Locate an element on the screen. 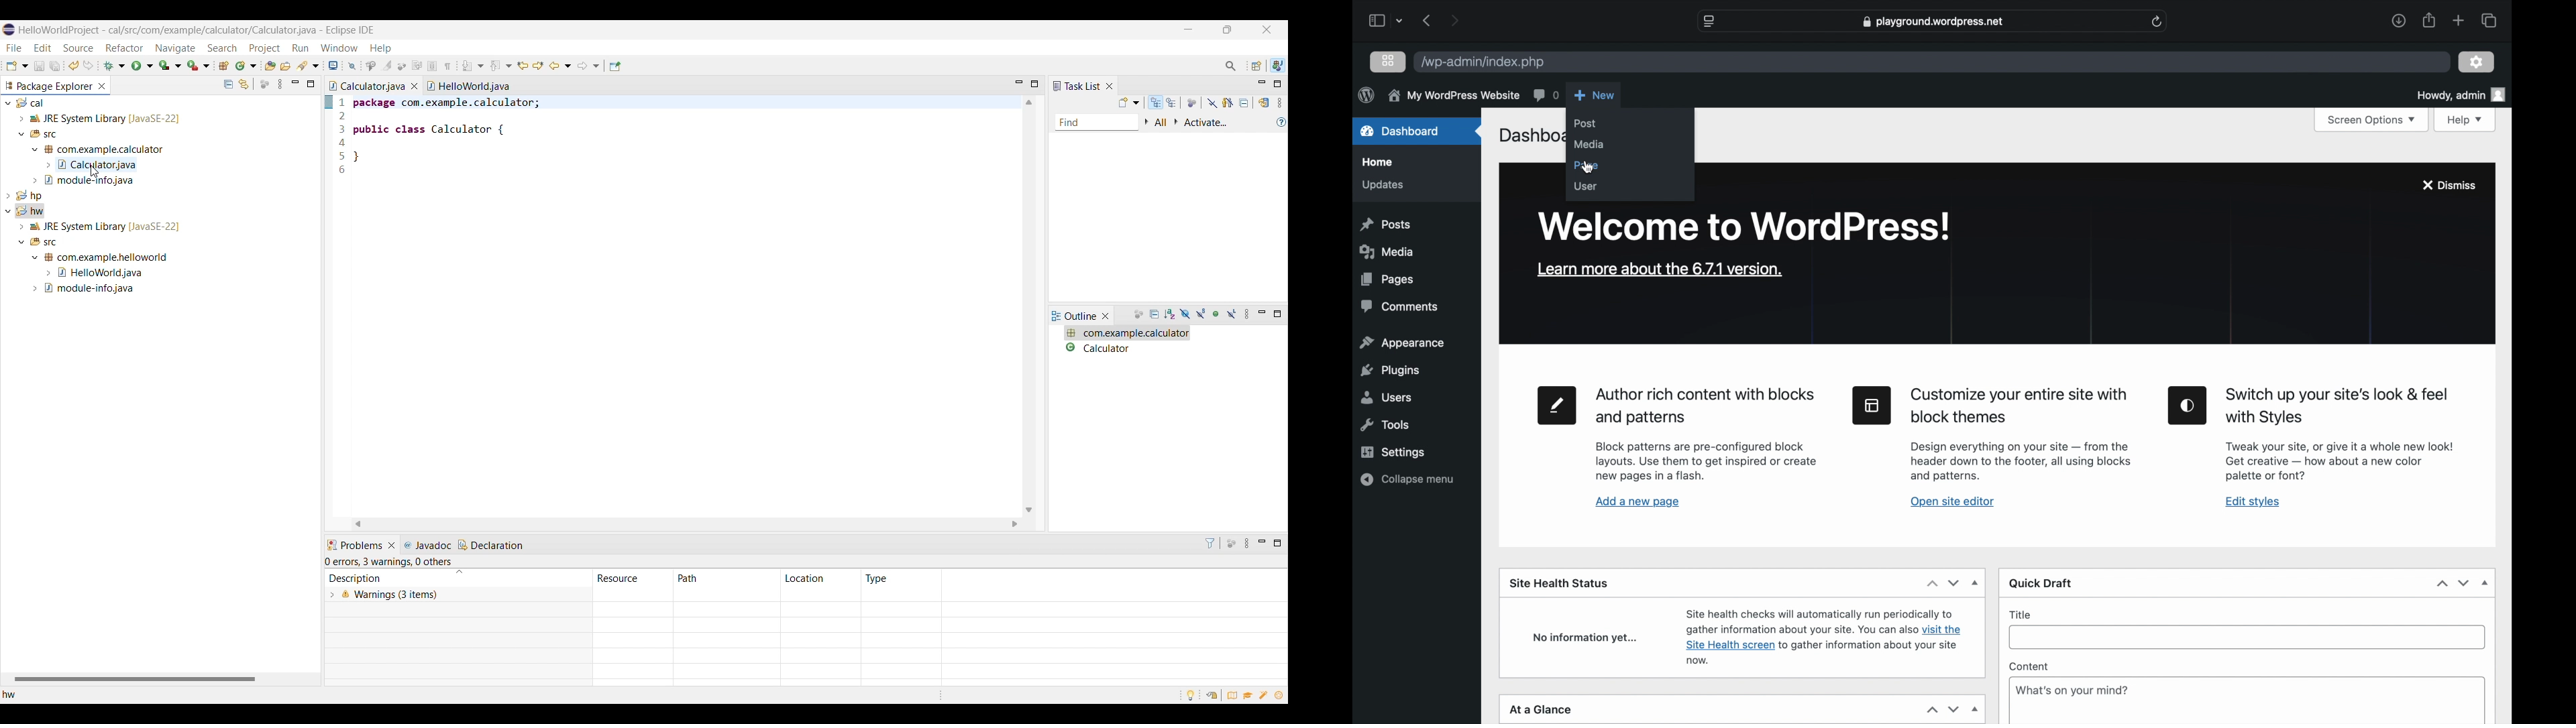  Run options is located at coordinates (142, 66).